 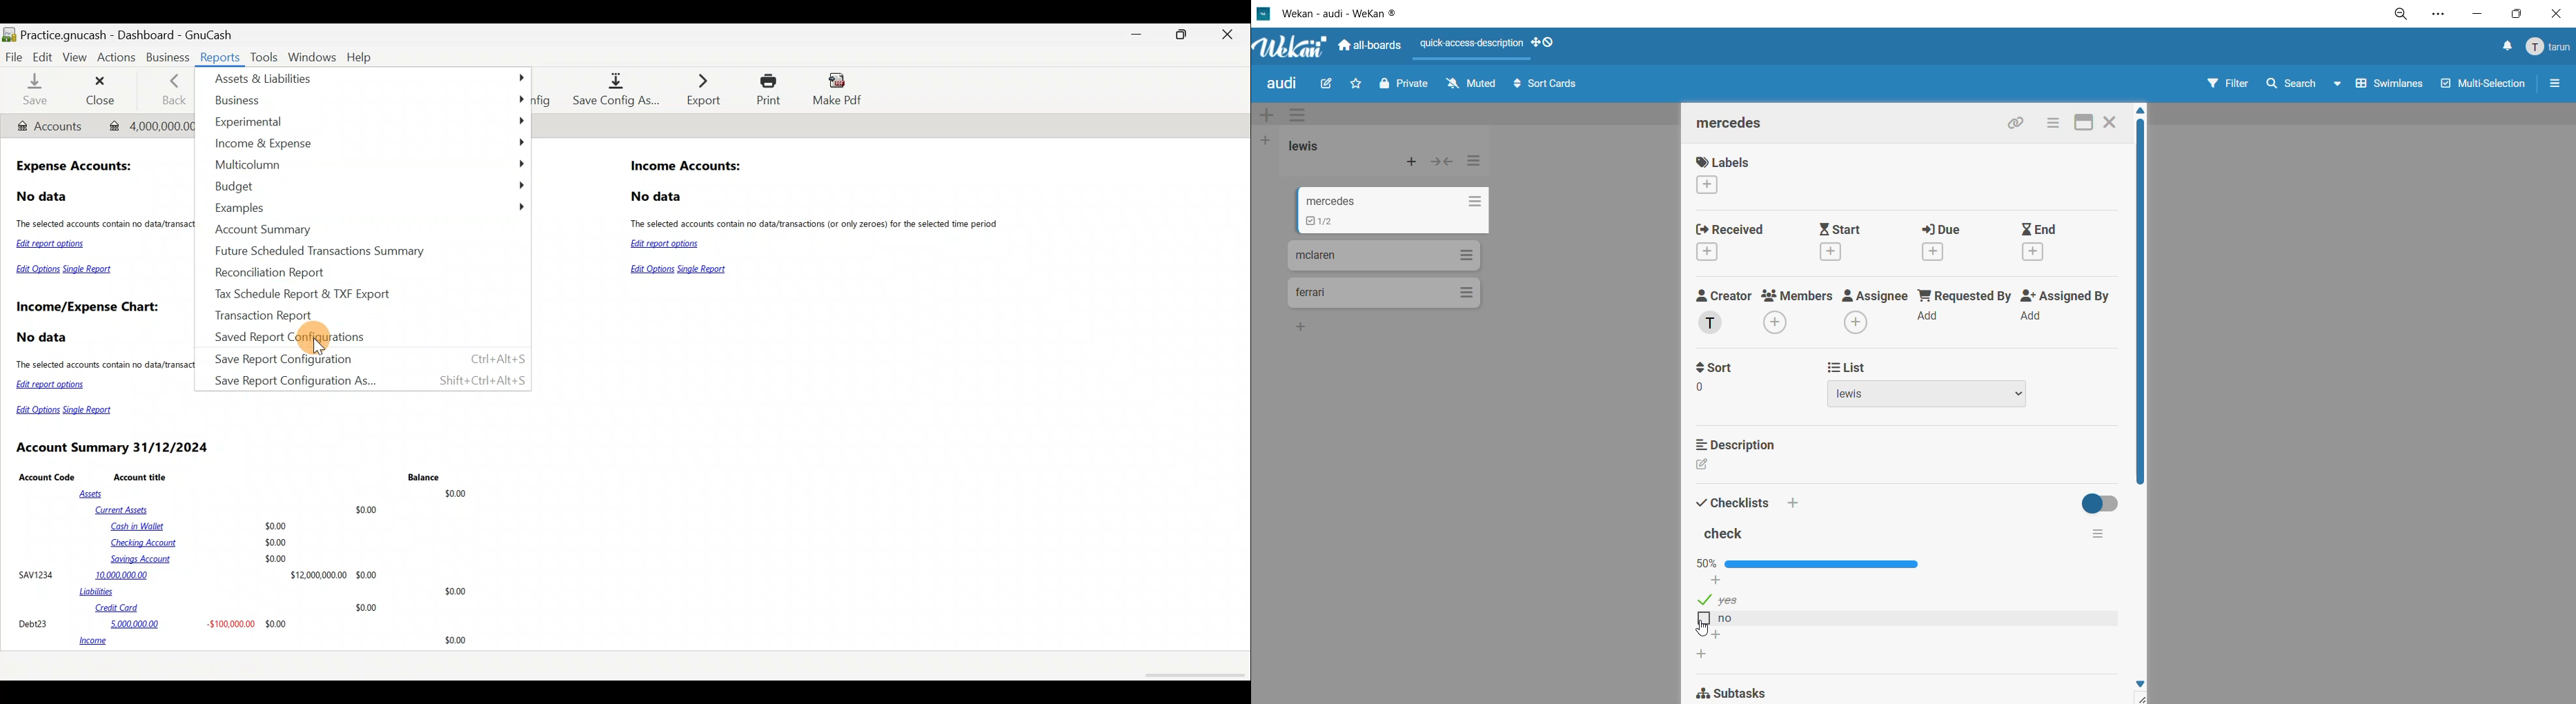 What do you see at coordinates (1873, 311) in the screenshot?
I see `assignee` at bounding box center [1873, 311].